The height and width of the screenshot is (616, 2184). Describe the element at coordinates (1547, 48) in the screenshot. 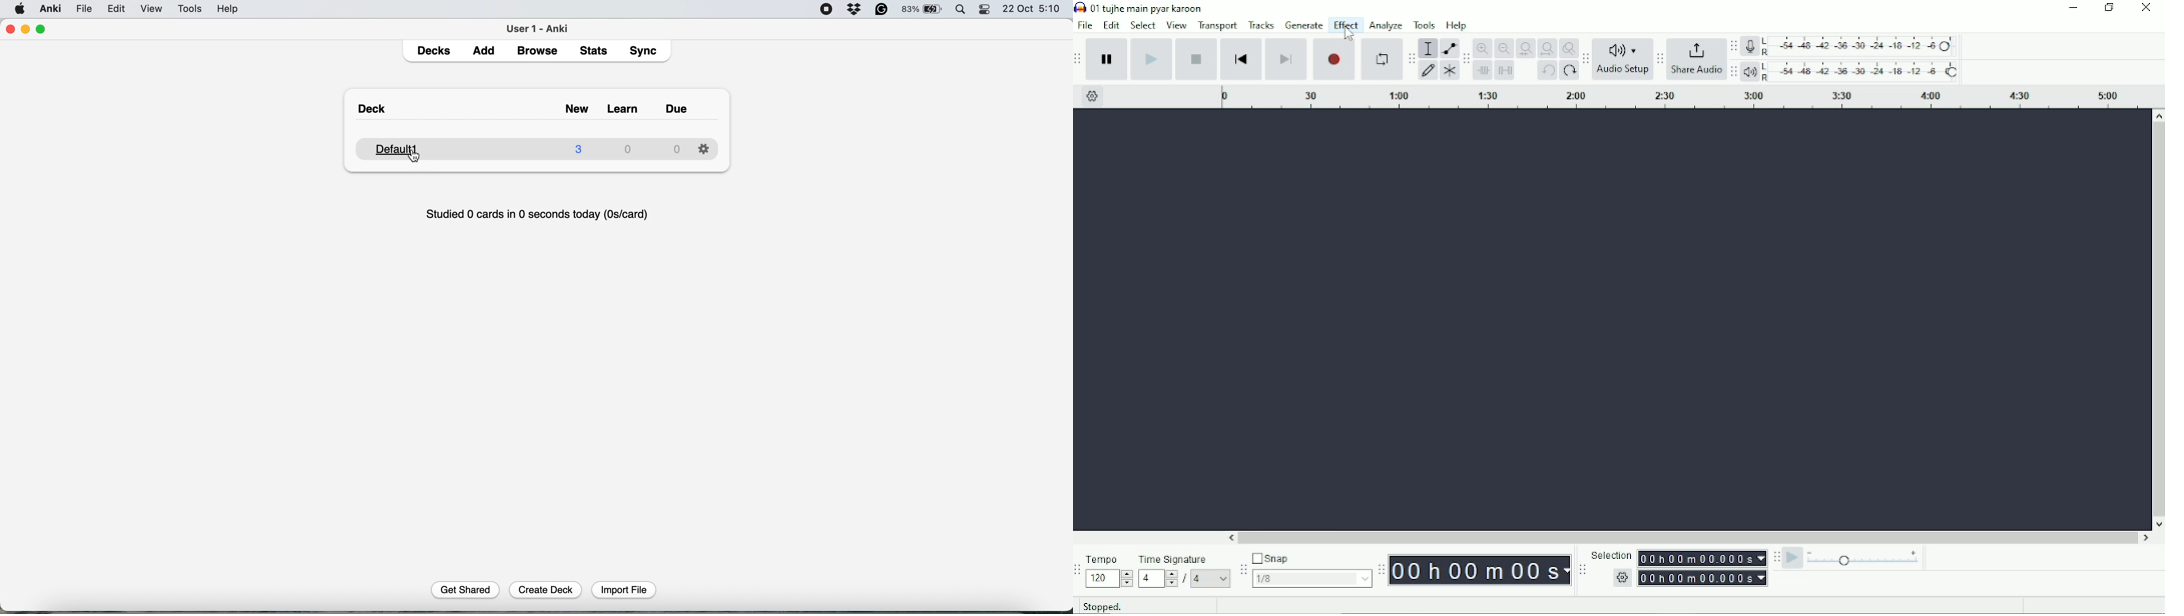

I see `Fit project to width` at that location.